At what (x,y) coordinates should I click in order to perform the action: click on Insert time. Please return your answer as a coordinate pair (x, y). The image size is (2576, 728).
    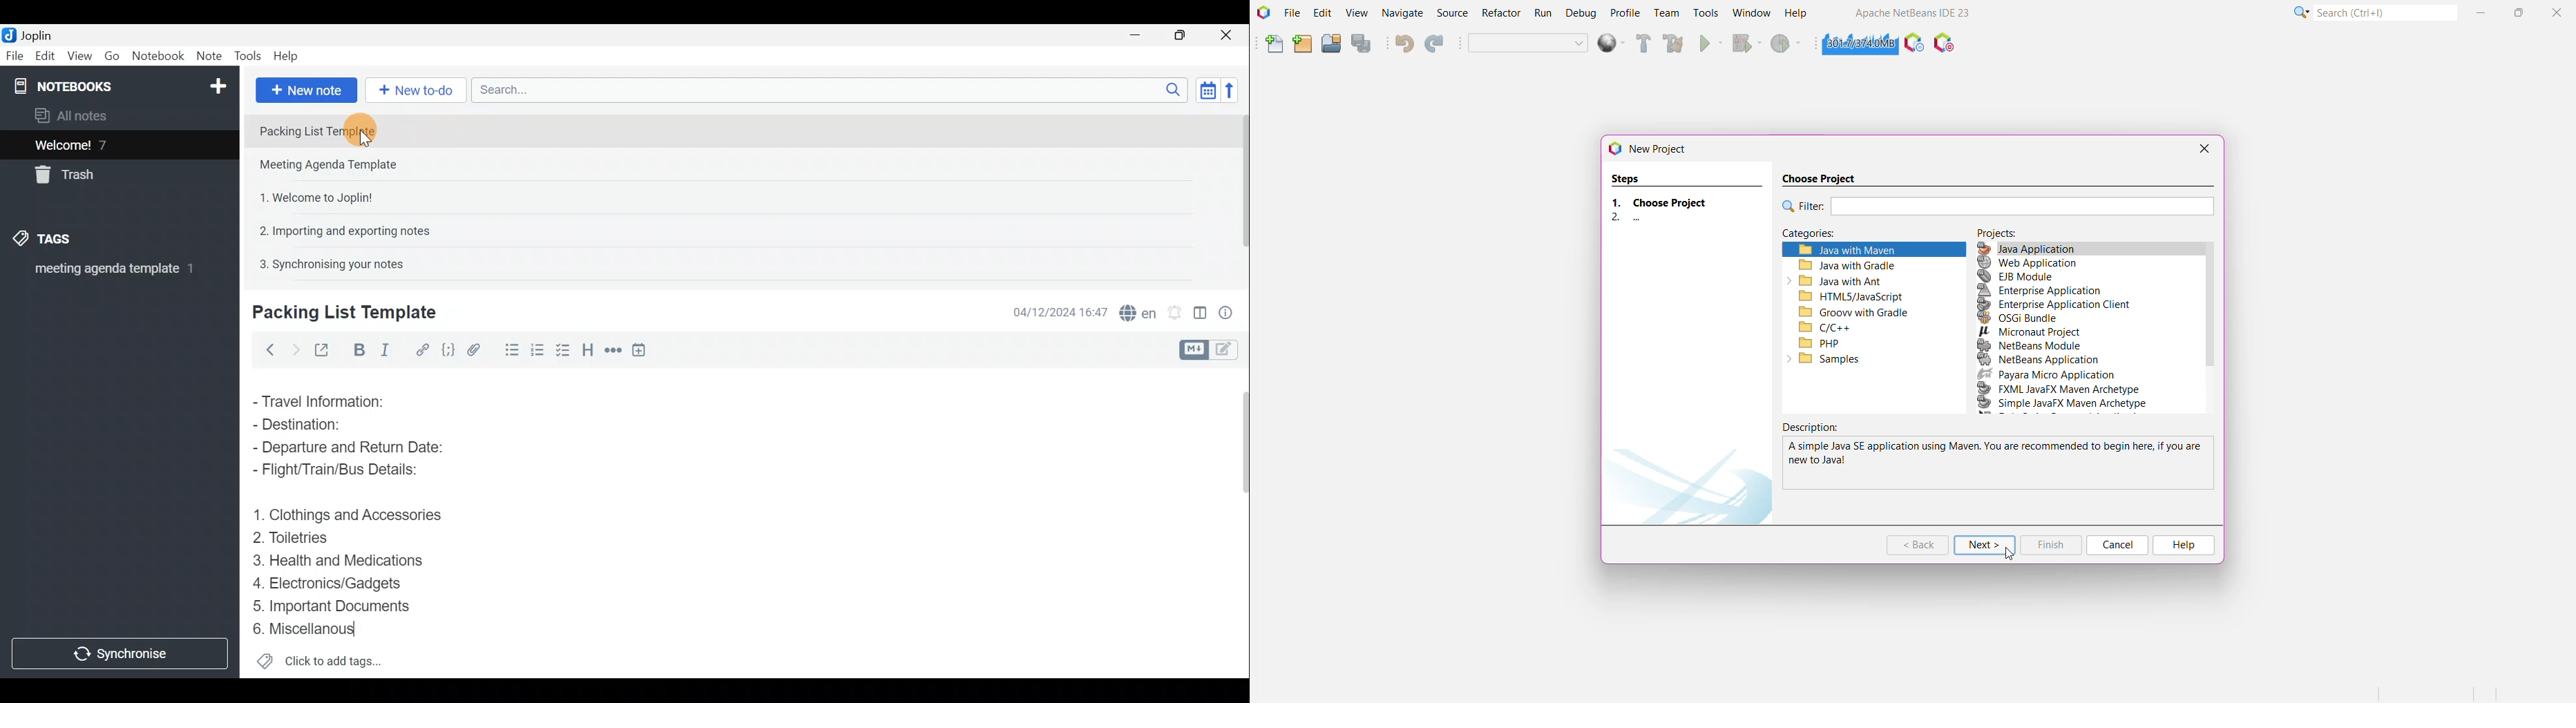
    Looking at the image, I should click on (643, 350).